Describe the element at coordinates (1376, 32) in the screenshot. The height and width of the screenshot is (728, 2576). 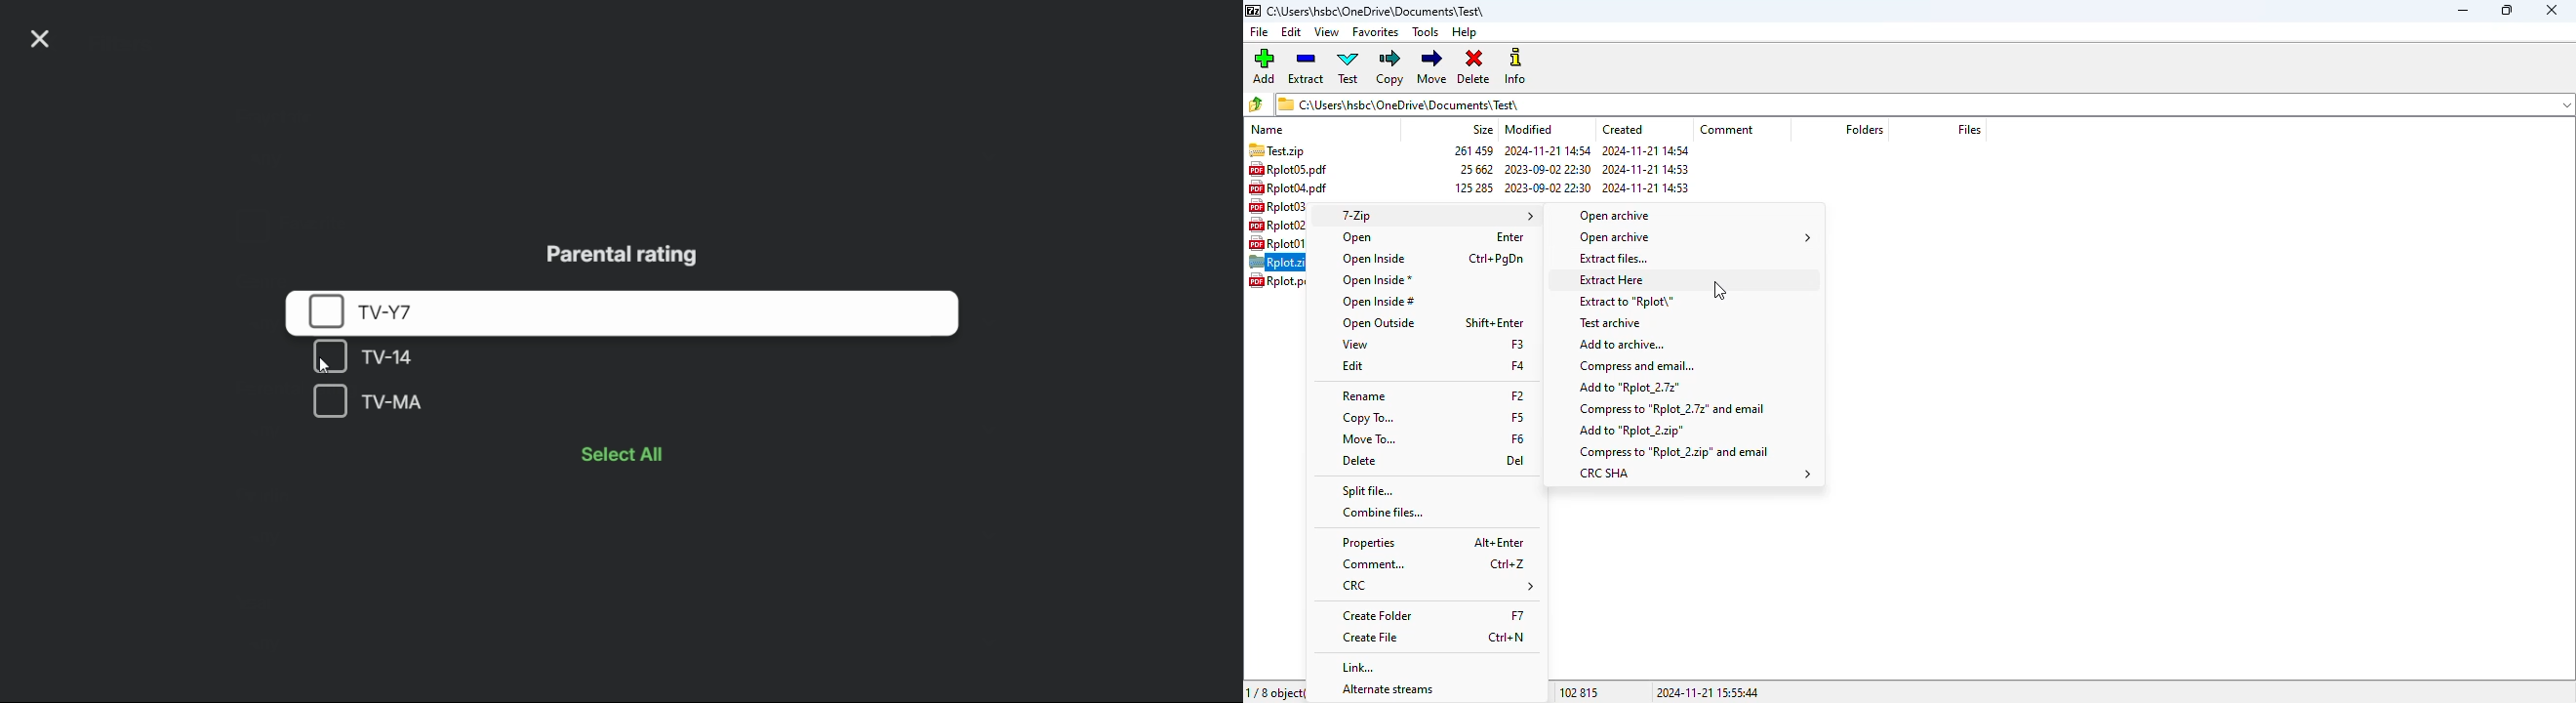
I see `favorites` at that location.